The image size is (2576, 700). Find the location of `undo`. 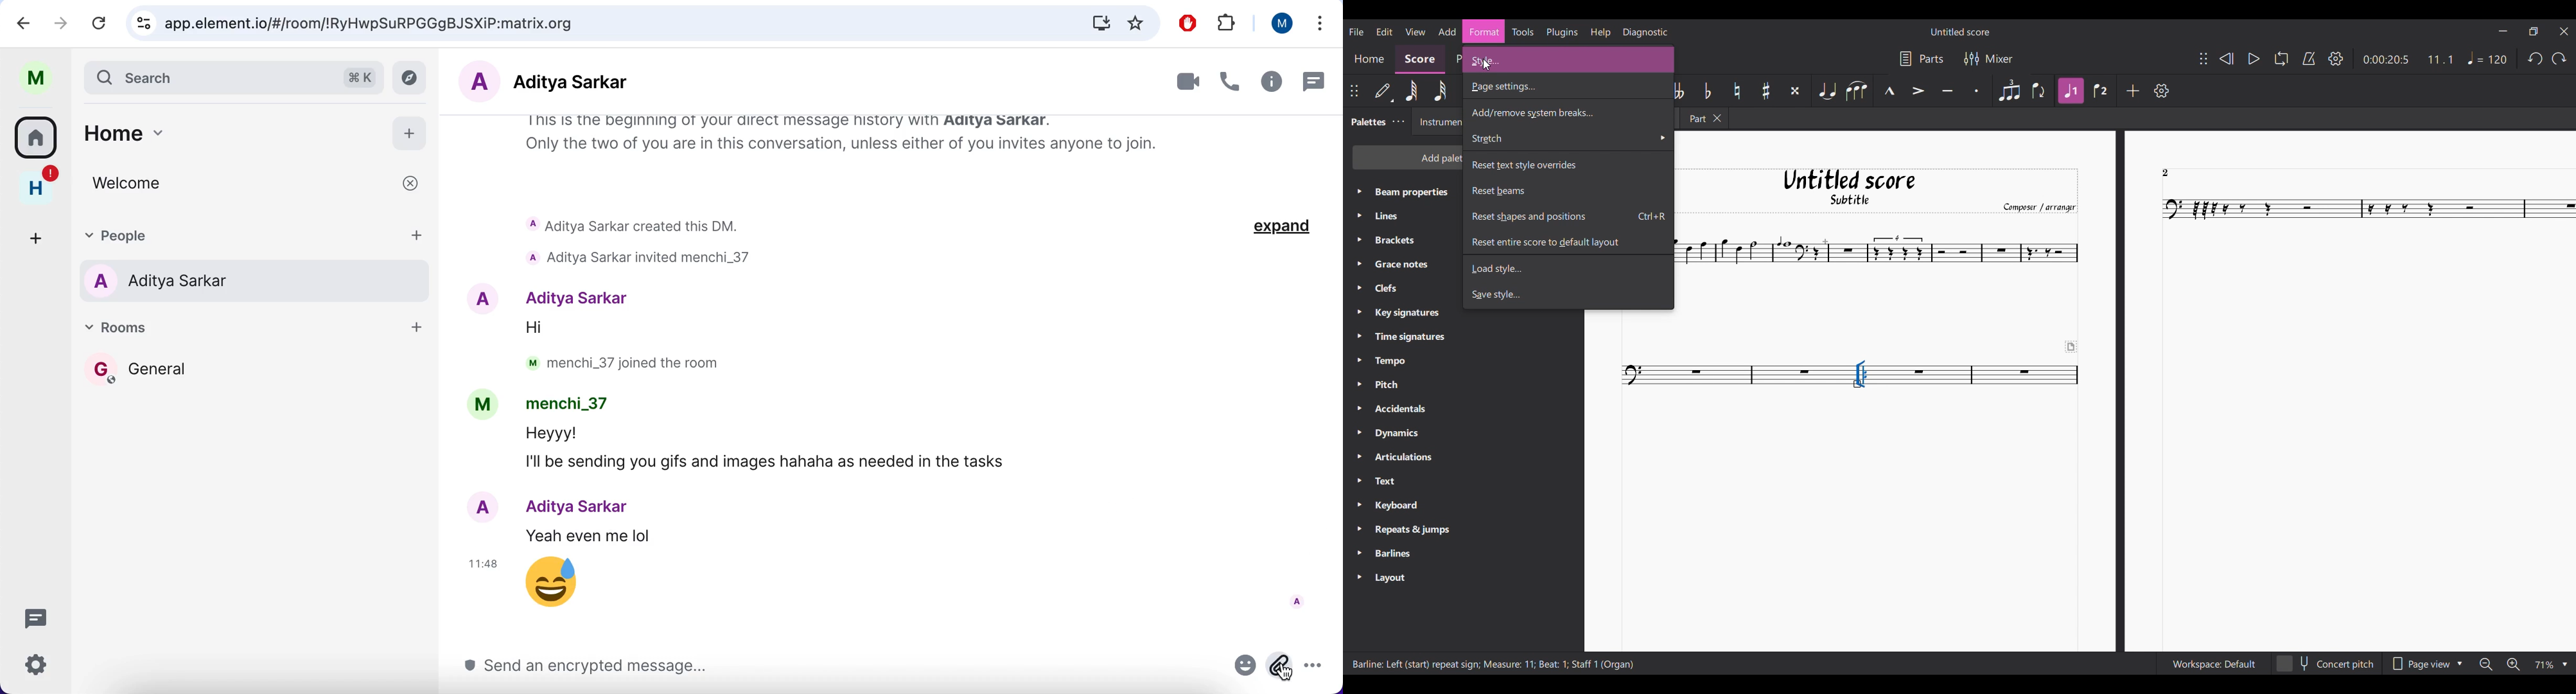

undo is located at coordinates (28, 23).